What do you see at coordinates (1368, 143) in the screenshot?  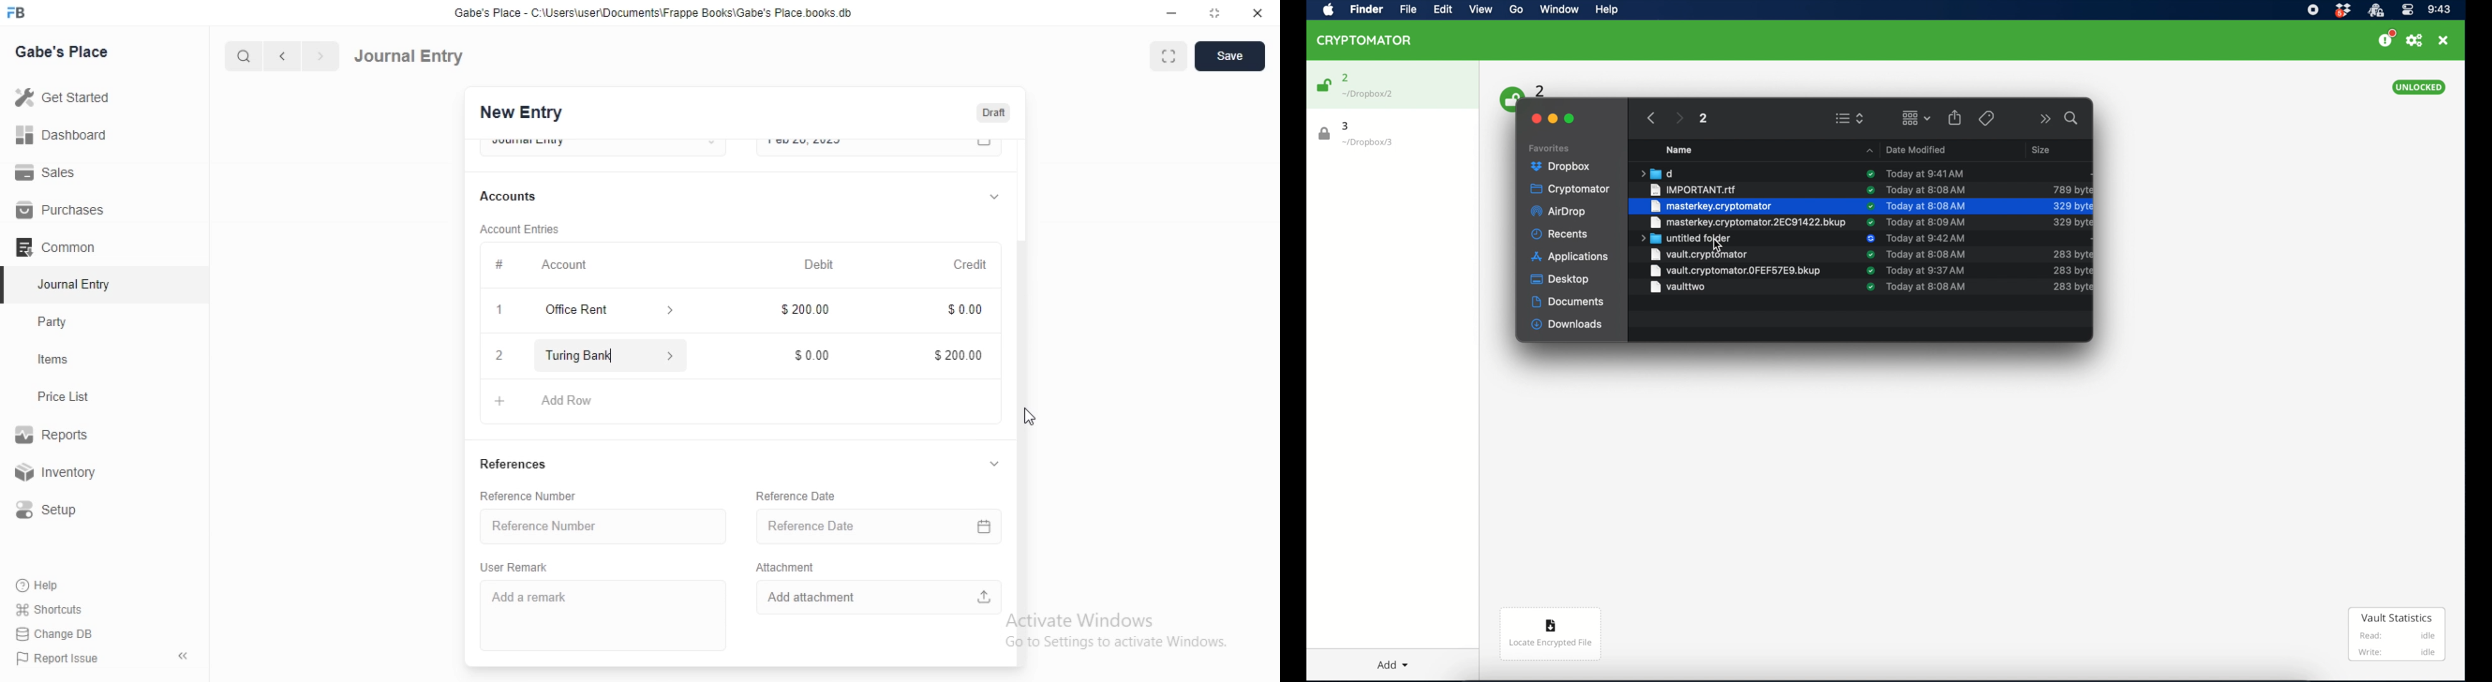 I see `location` at bounding box center [1368, 143].